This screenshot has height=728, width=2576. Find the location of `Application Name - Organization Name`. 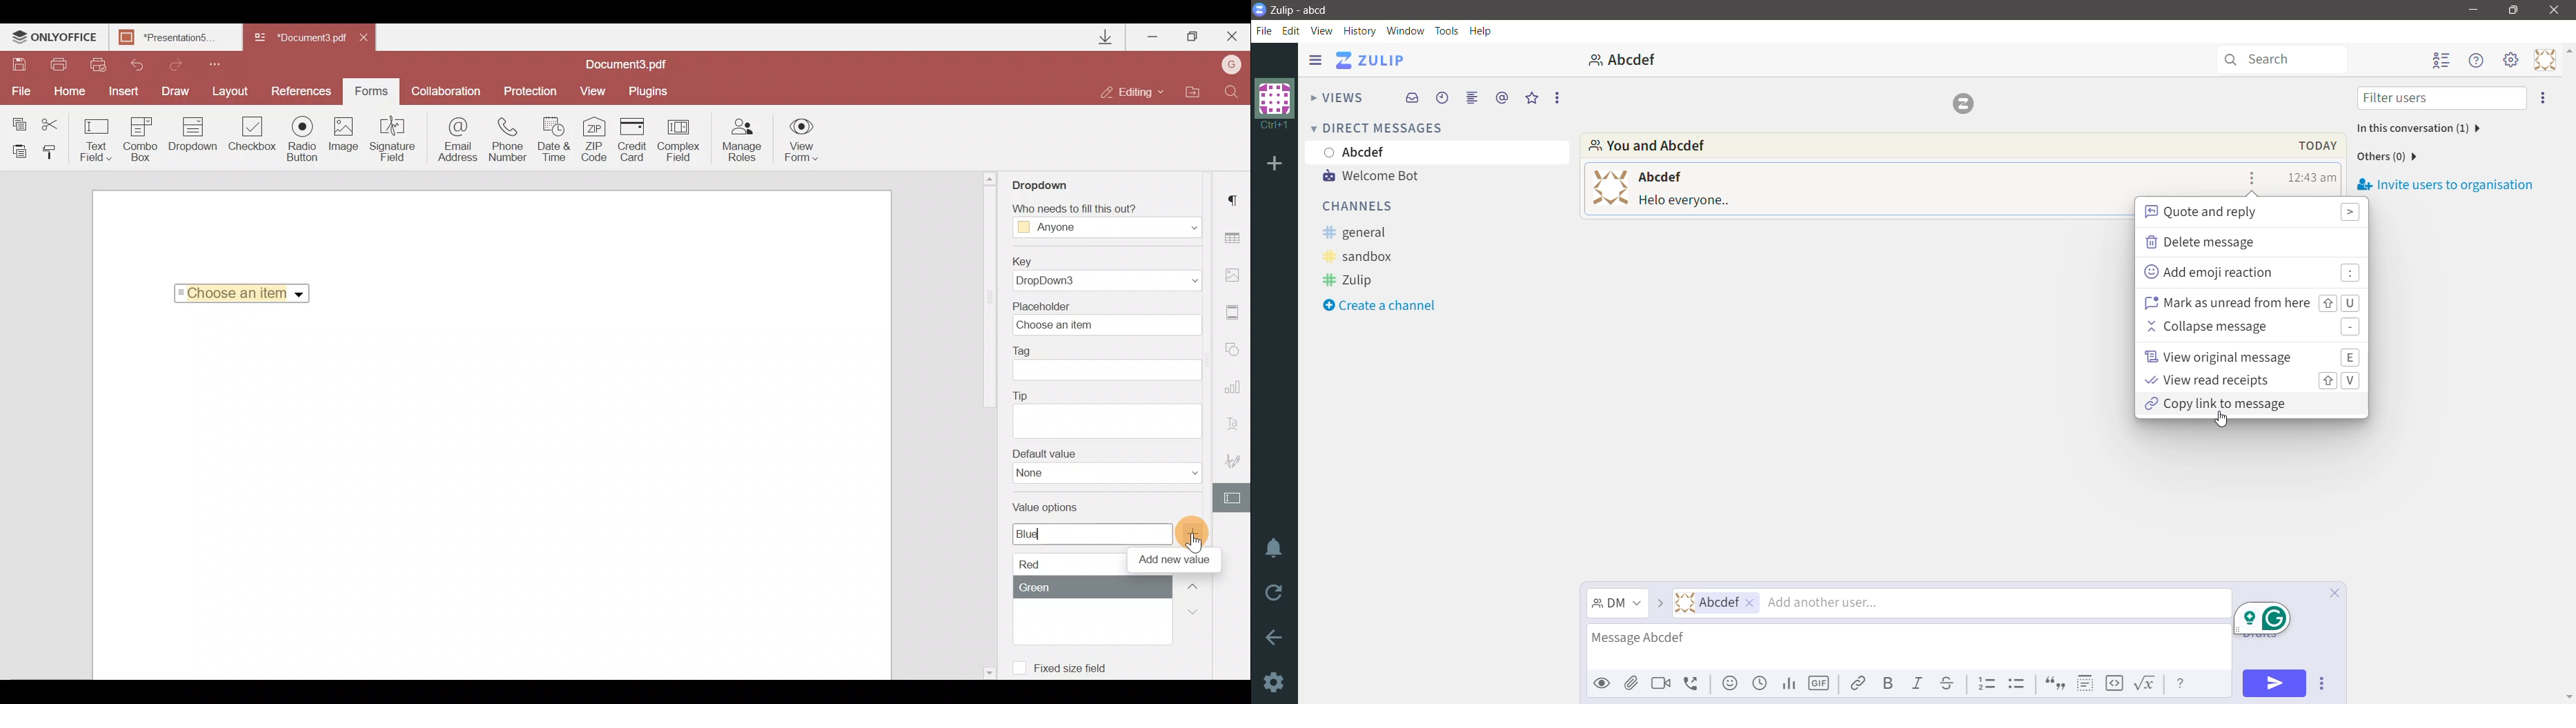

Application Name - Organization Name is located at coordinates (1307, 8).